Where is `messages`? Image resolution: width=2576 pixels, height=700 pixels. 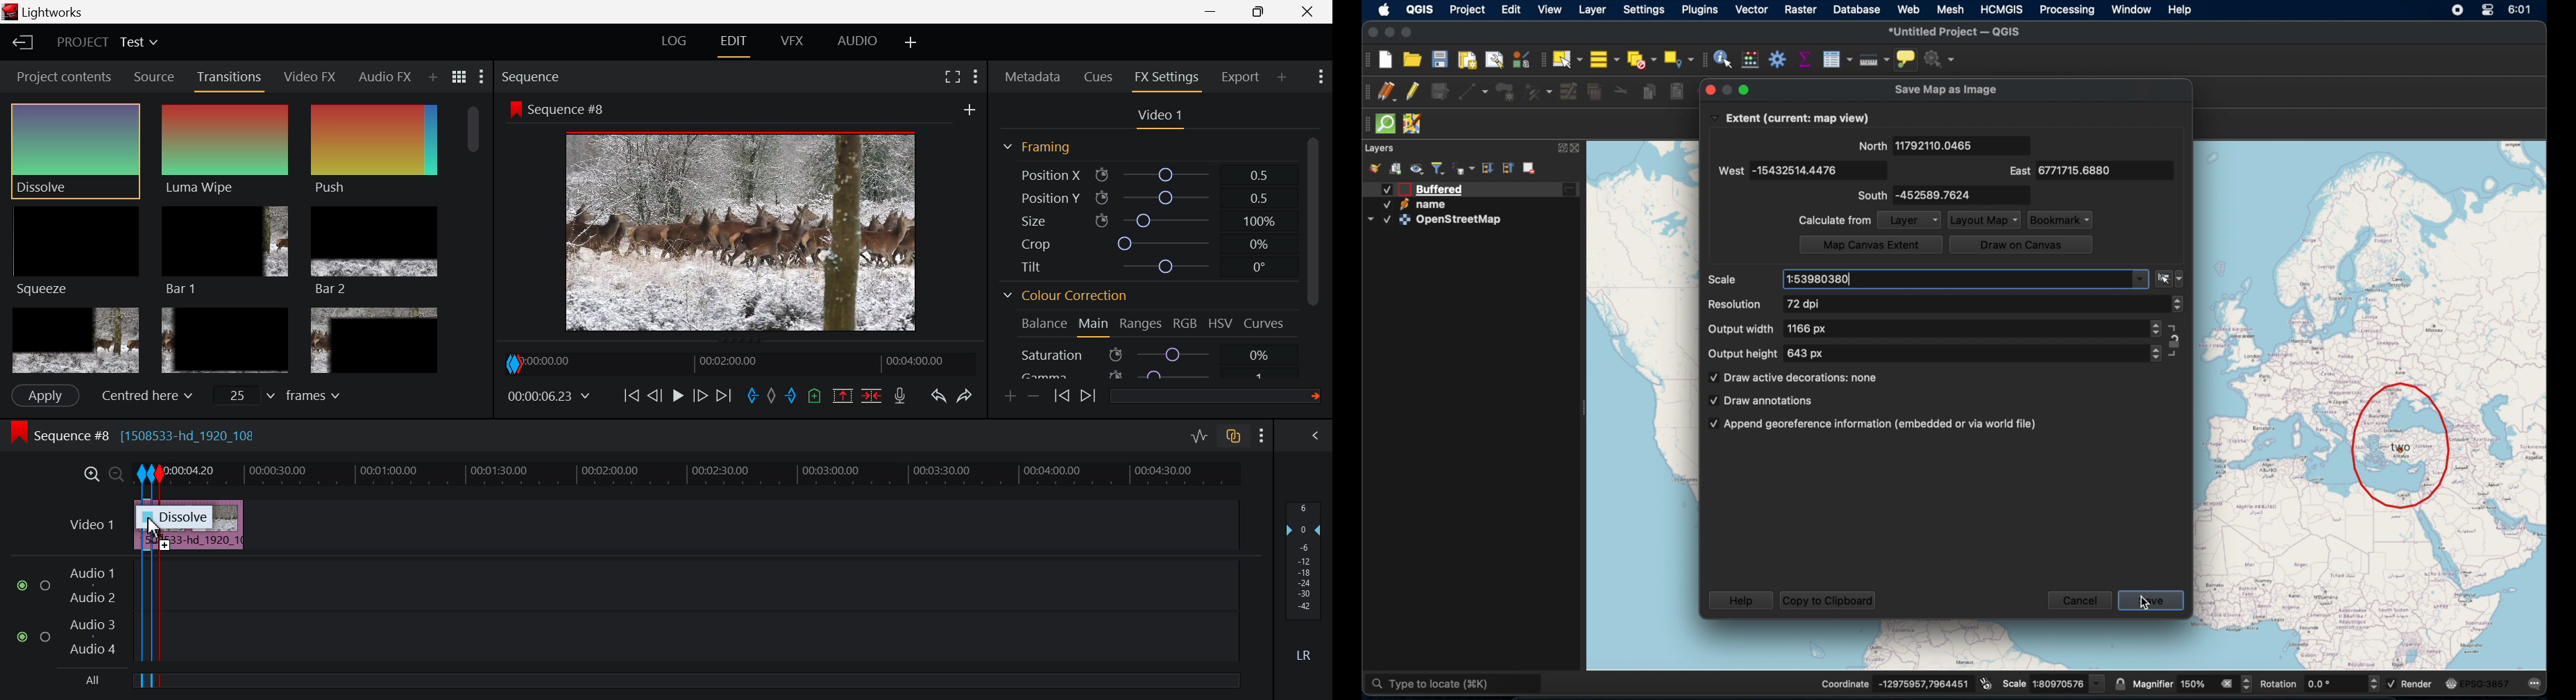 messages is located at coordinates (2536, 683).